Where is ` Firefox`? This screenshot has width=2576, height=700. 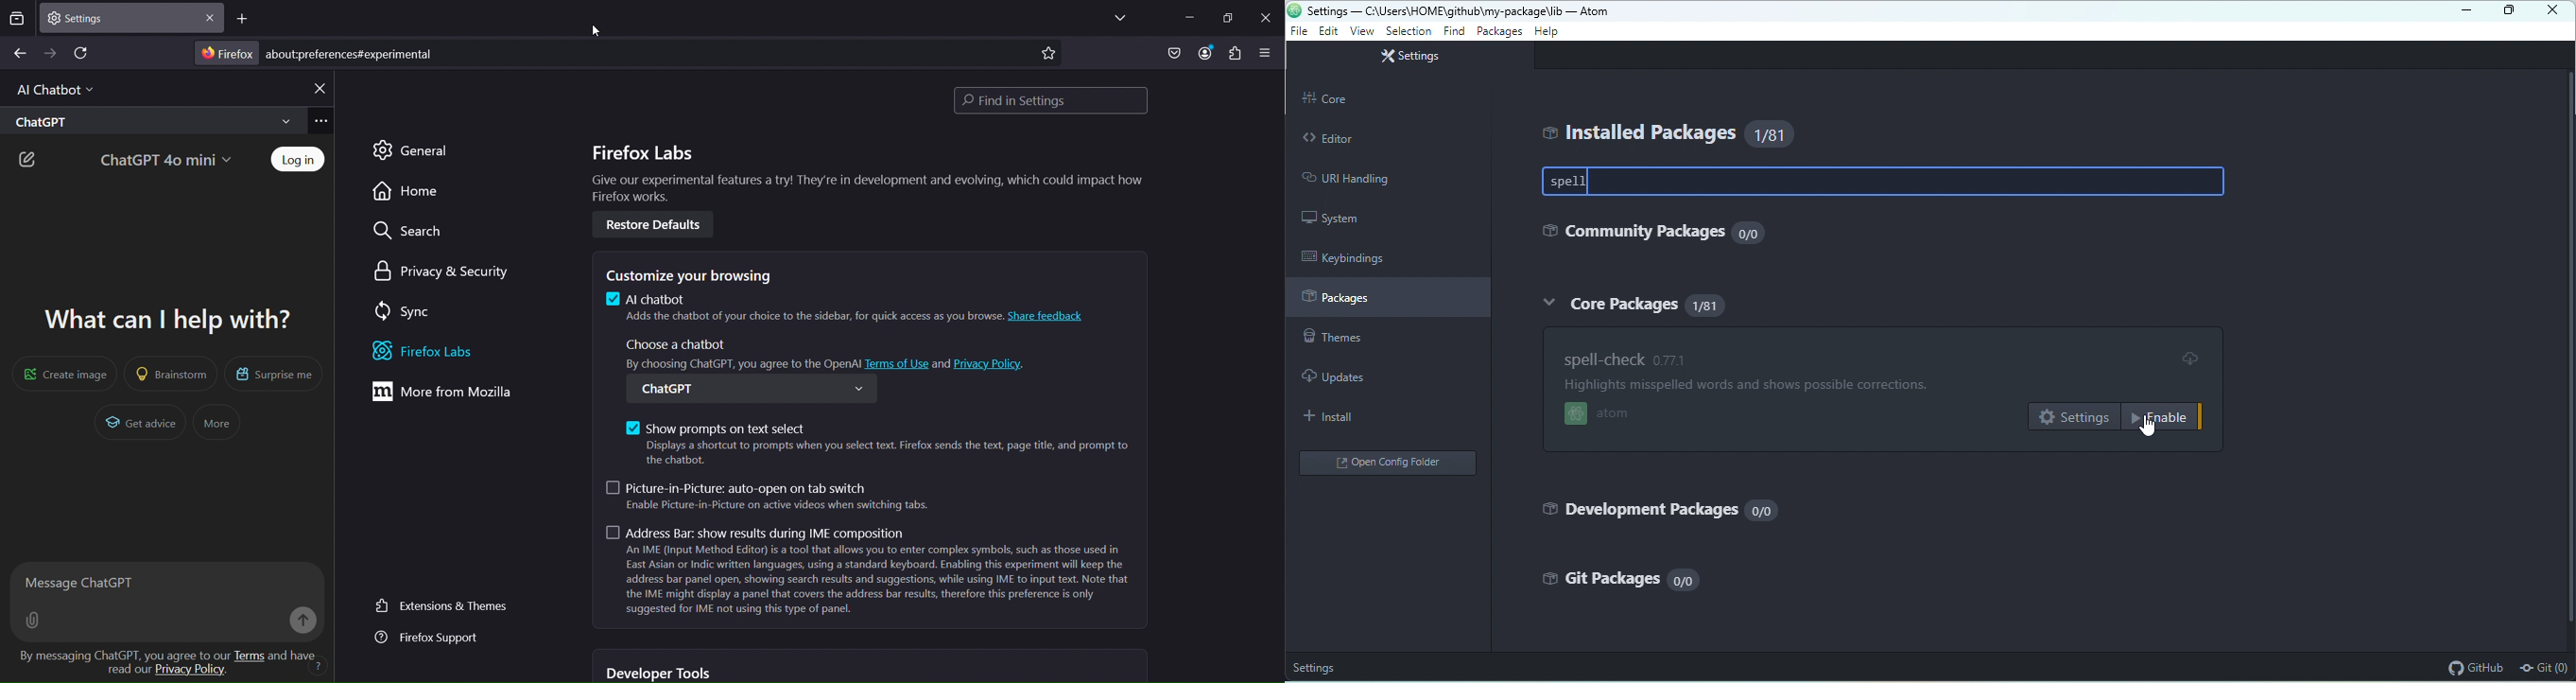
 Firefox is located at coordinates (225, 54).